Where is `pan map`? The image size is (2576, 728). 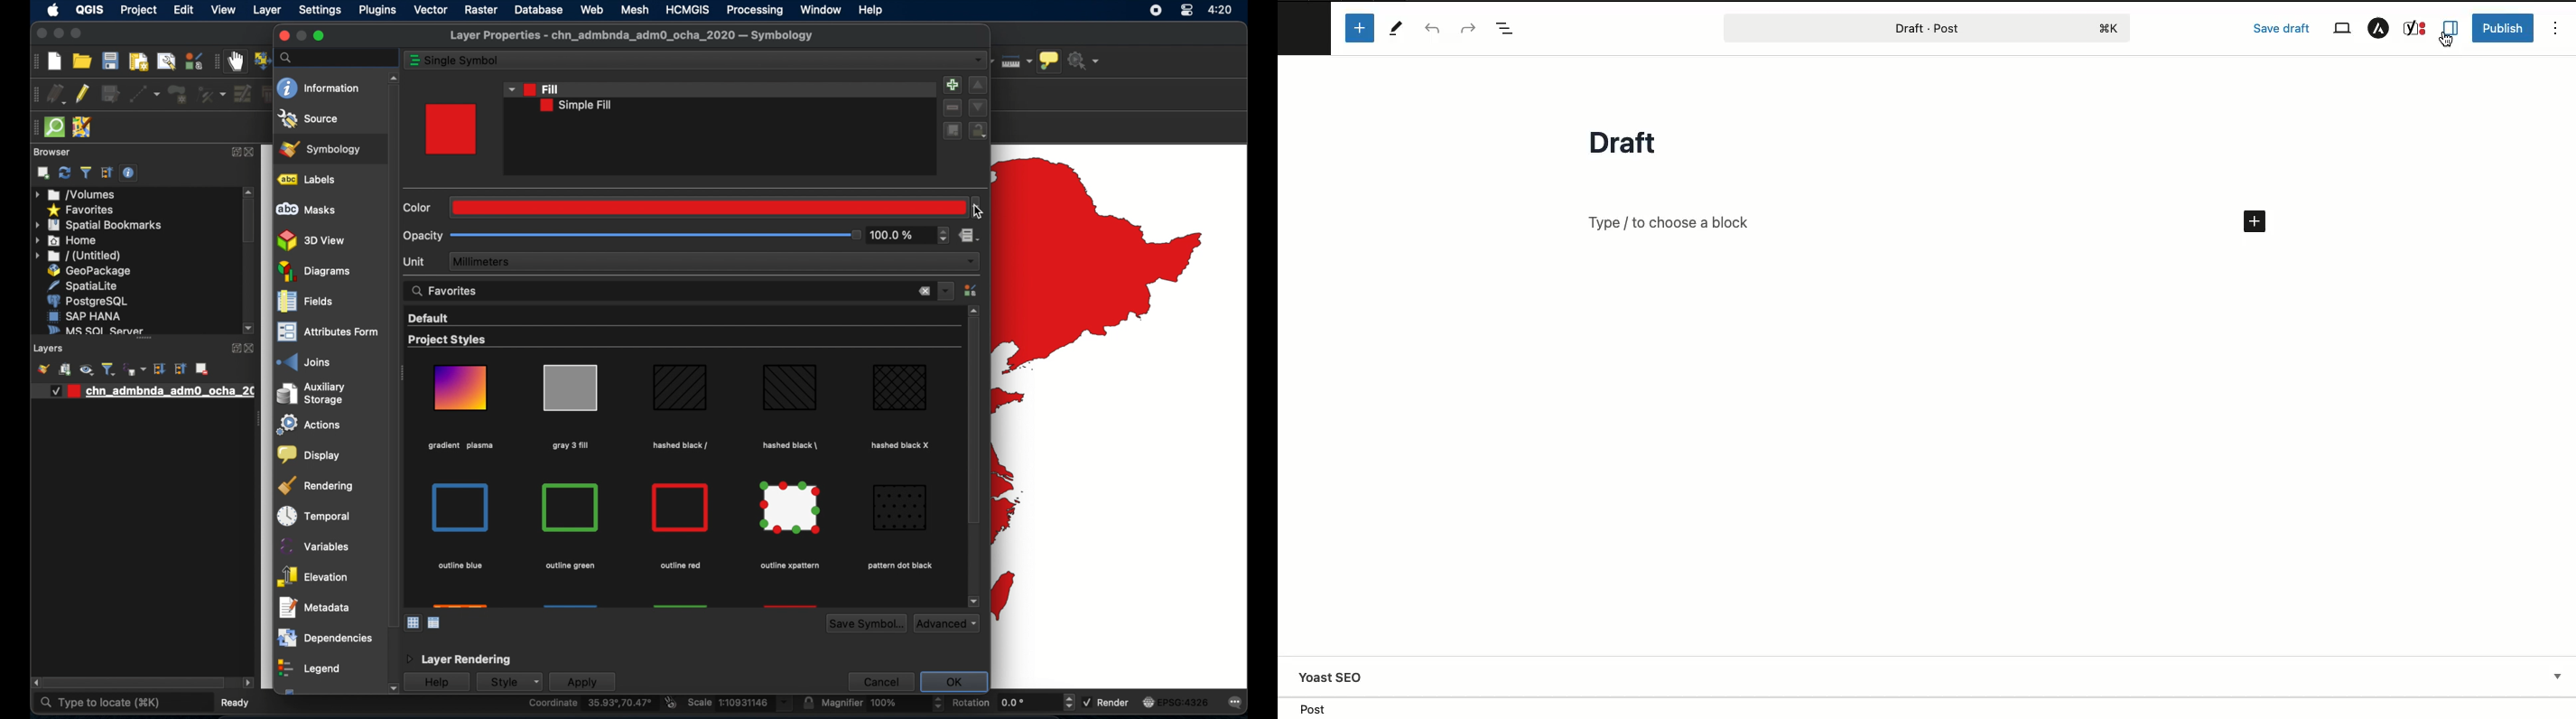 pan map is located at coordinates (236, 63).